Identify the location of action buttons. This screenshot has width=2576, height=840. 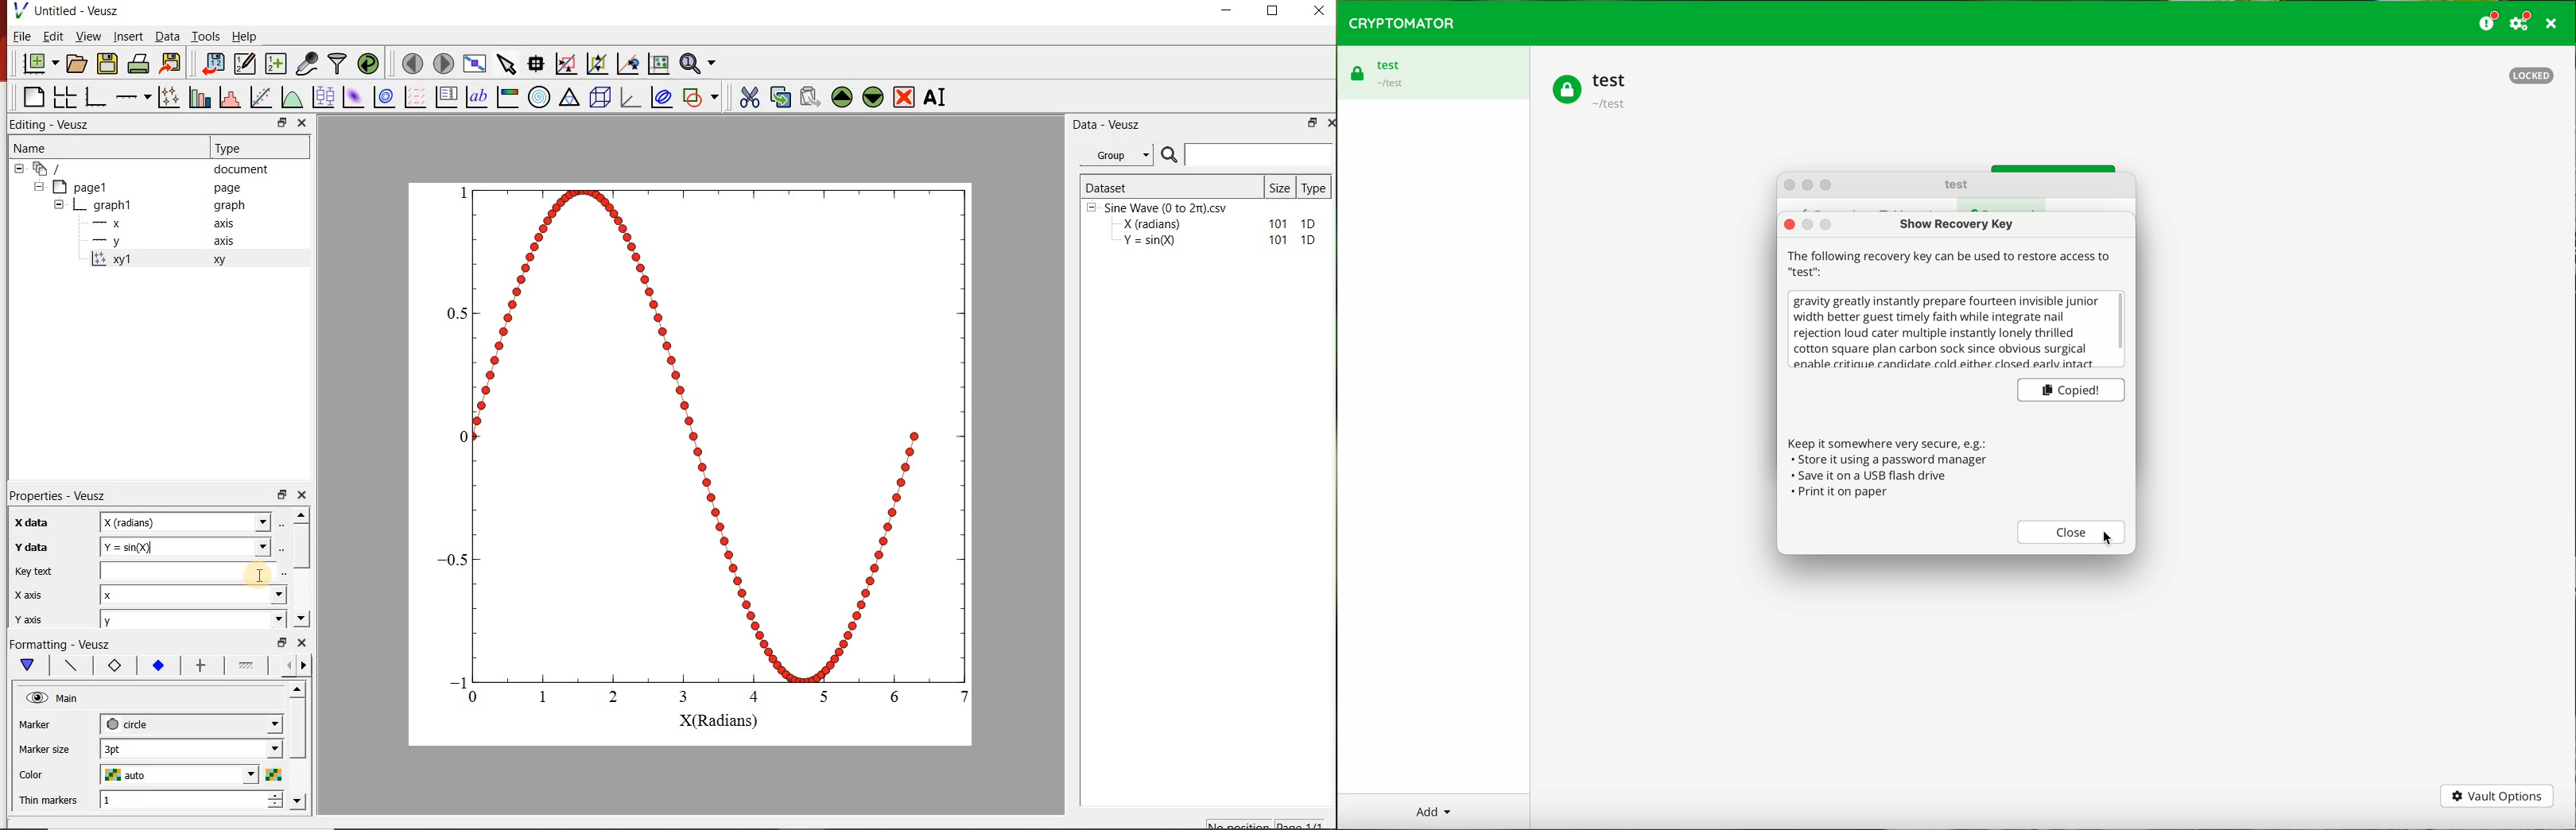
(1809, 181).